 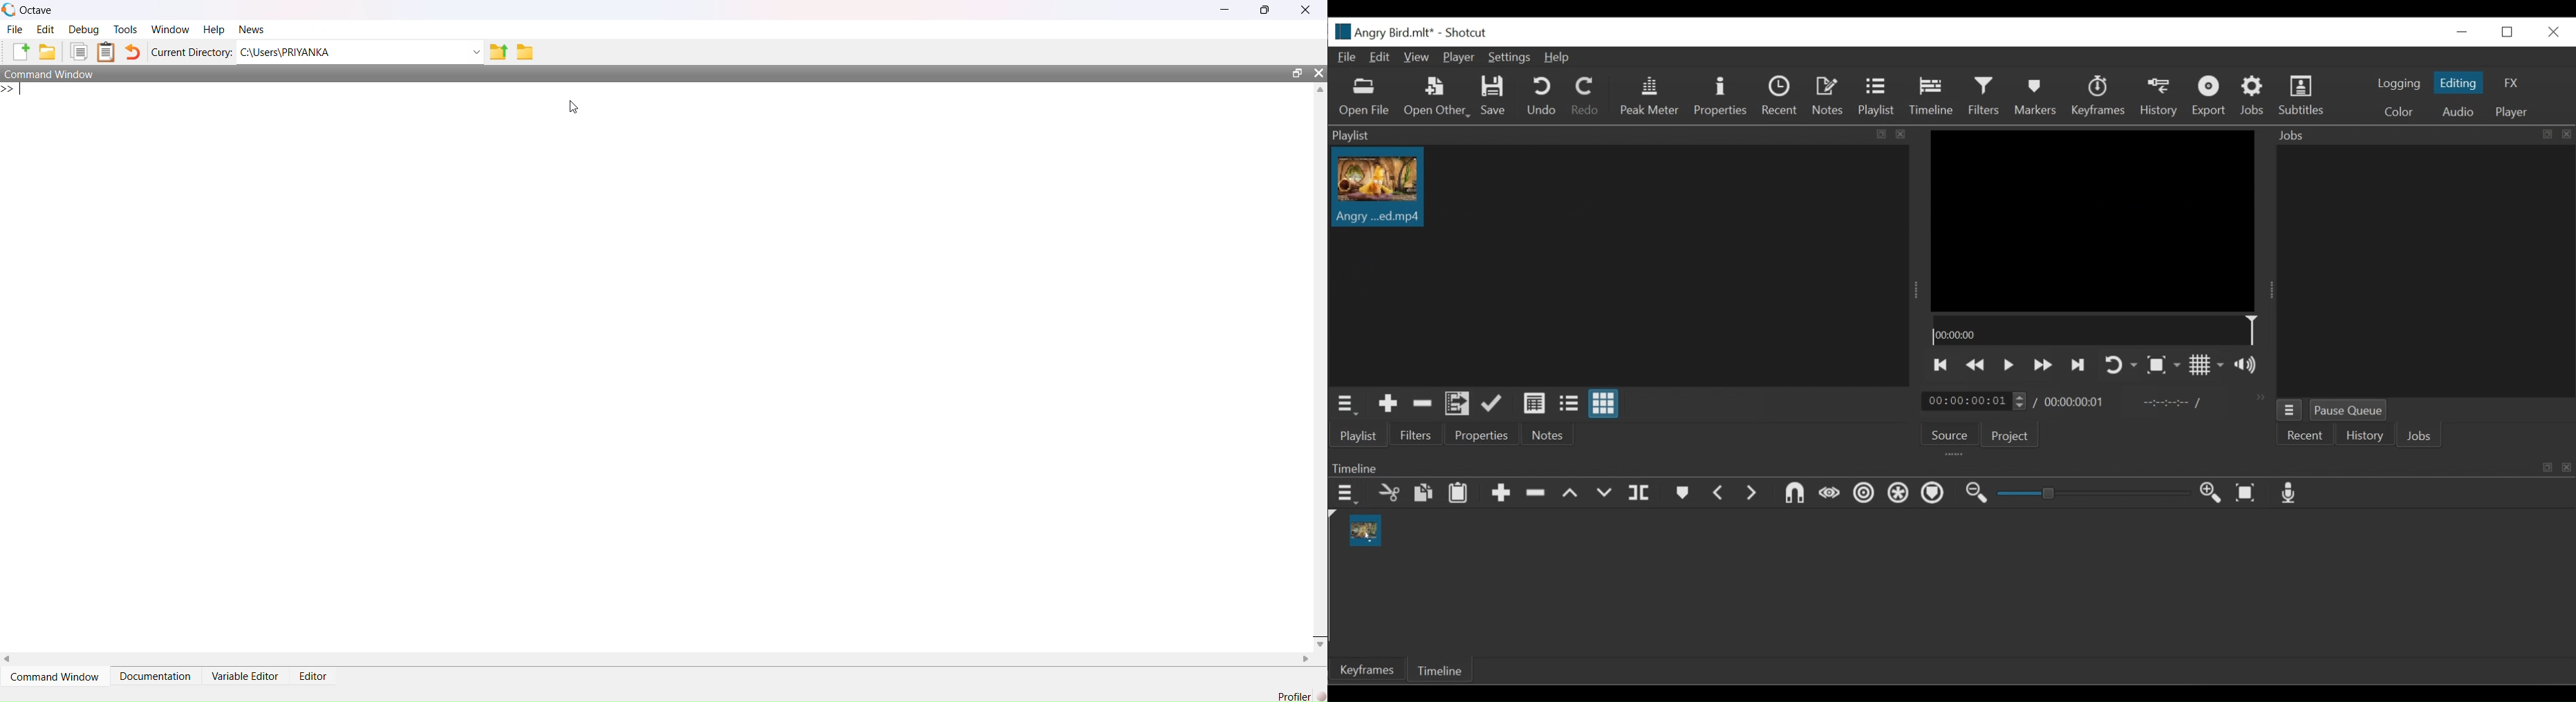 I want to click on Show volume control, so click(x=2246, y=365).